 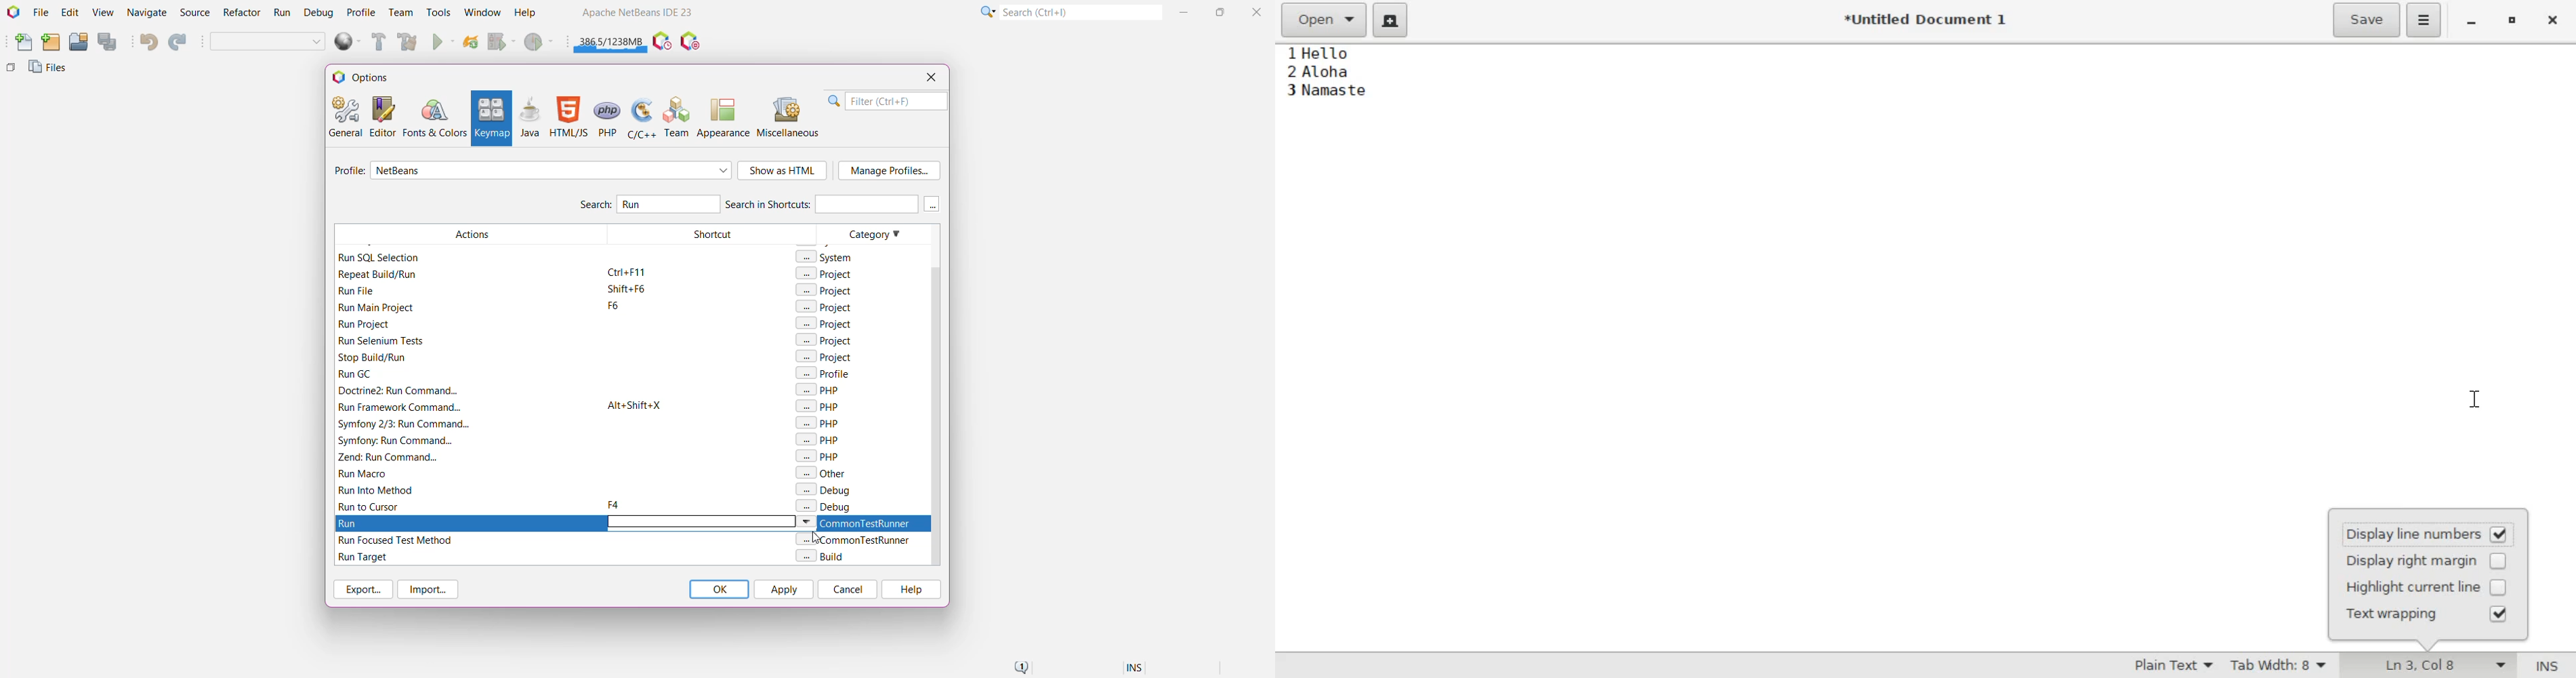 What do you see at coordinates (2402, 616) in the screenshot?
I see `Text wrapping` at bounding box center [2402, 616].